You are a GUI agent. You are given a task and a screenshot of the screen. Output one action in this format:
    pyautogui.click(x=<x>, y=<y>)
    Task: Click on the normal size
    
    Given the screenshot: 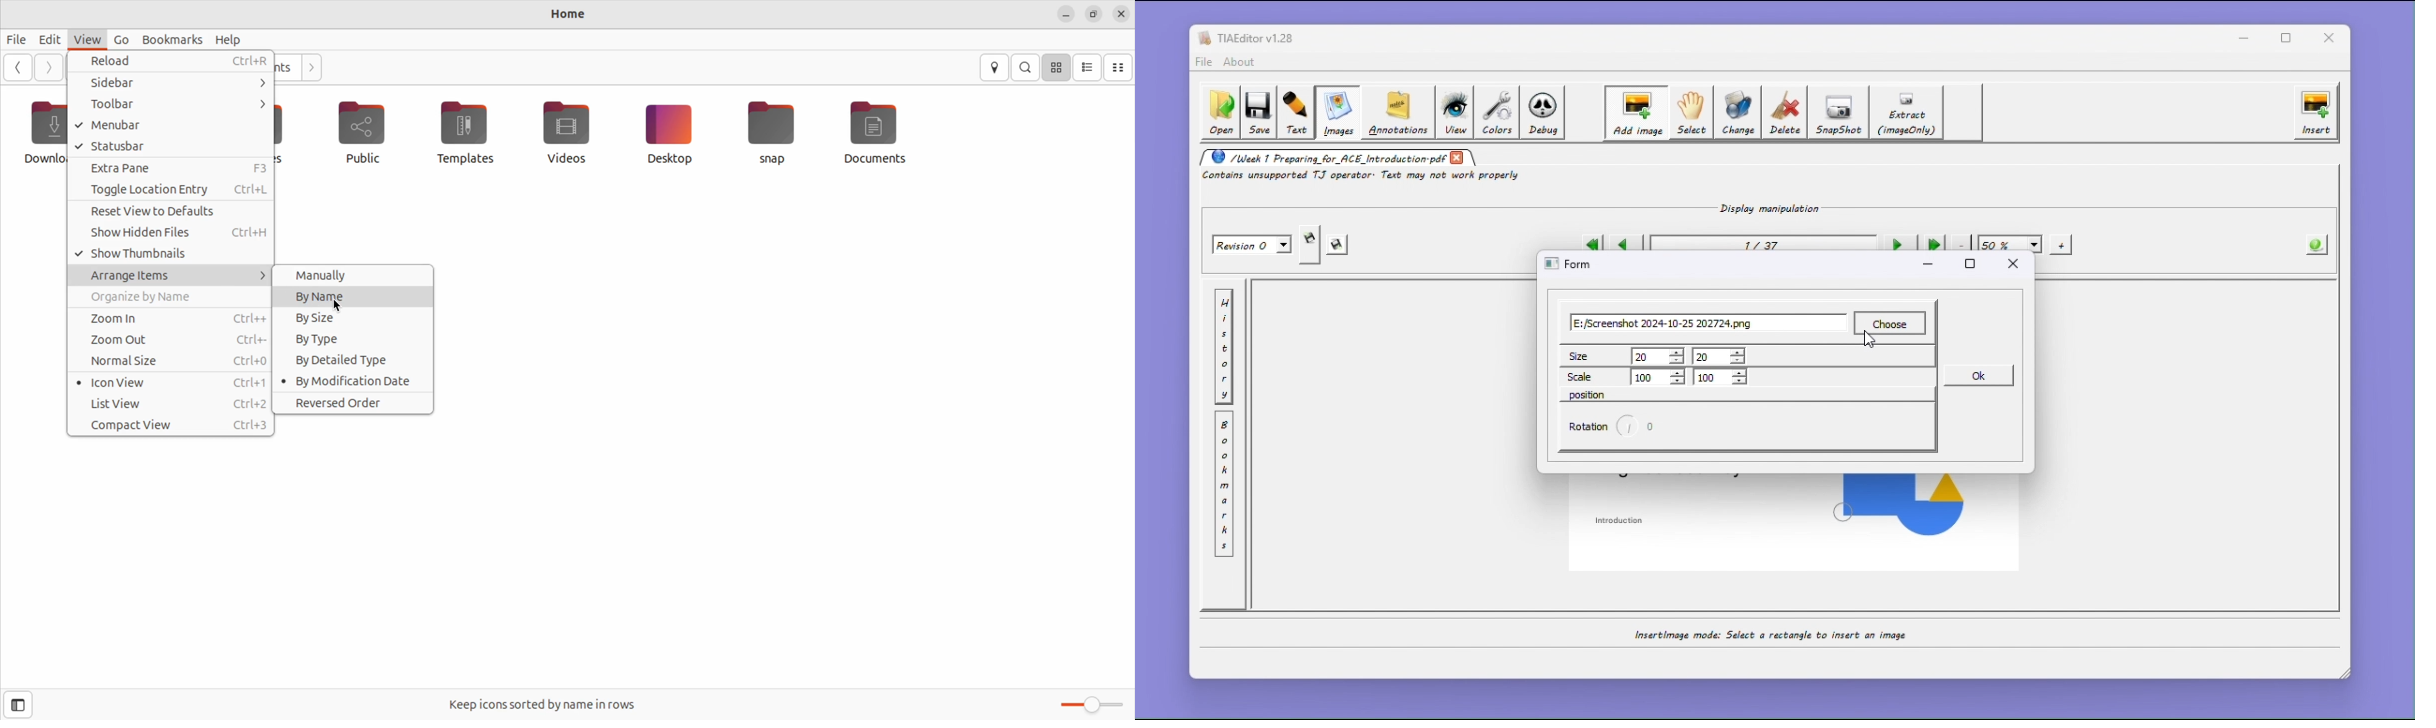 What is the action you would take?
    pyautogui.click(x=171, y=362)
    